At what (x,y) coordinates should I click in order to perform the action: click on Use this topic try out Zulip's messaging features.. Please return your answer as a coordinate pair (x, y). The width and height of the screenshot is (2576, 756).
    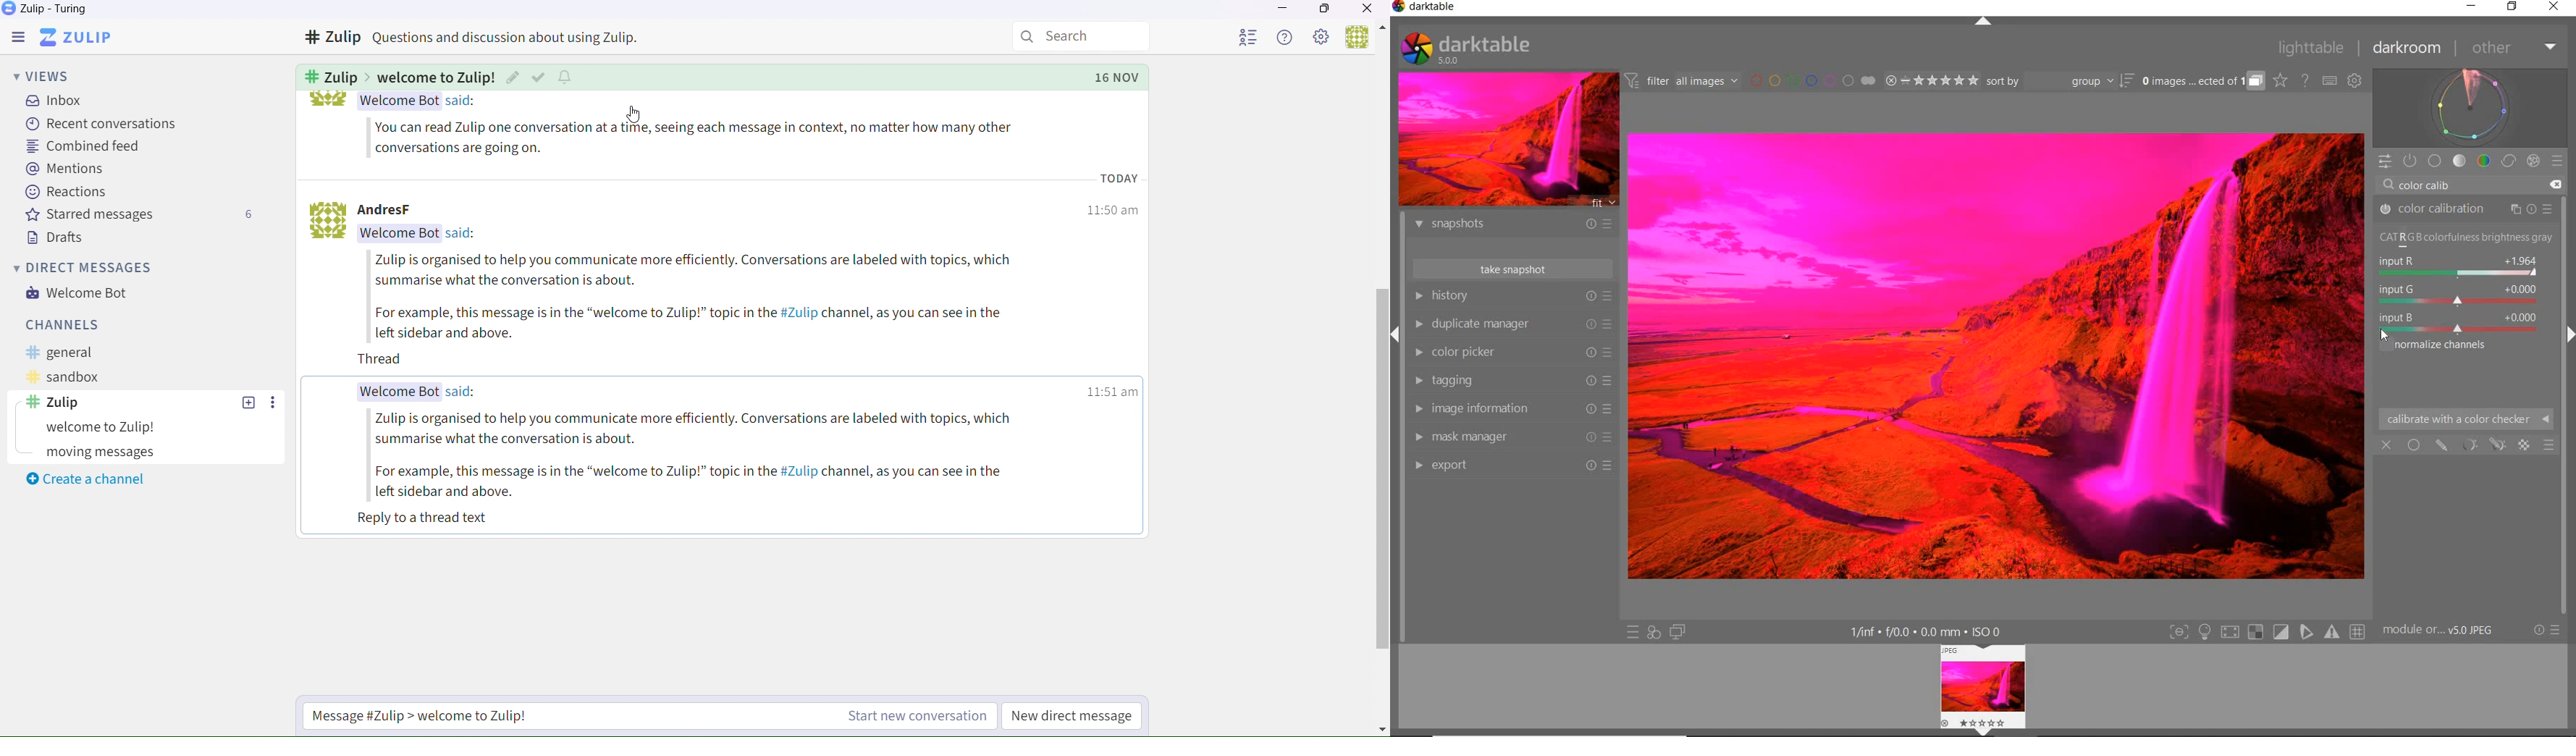
    Looking at the image, I should click on (690, 138).